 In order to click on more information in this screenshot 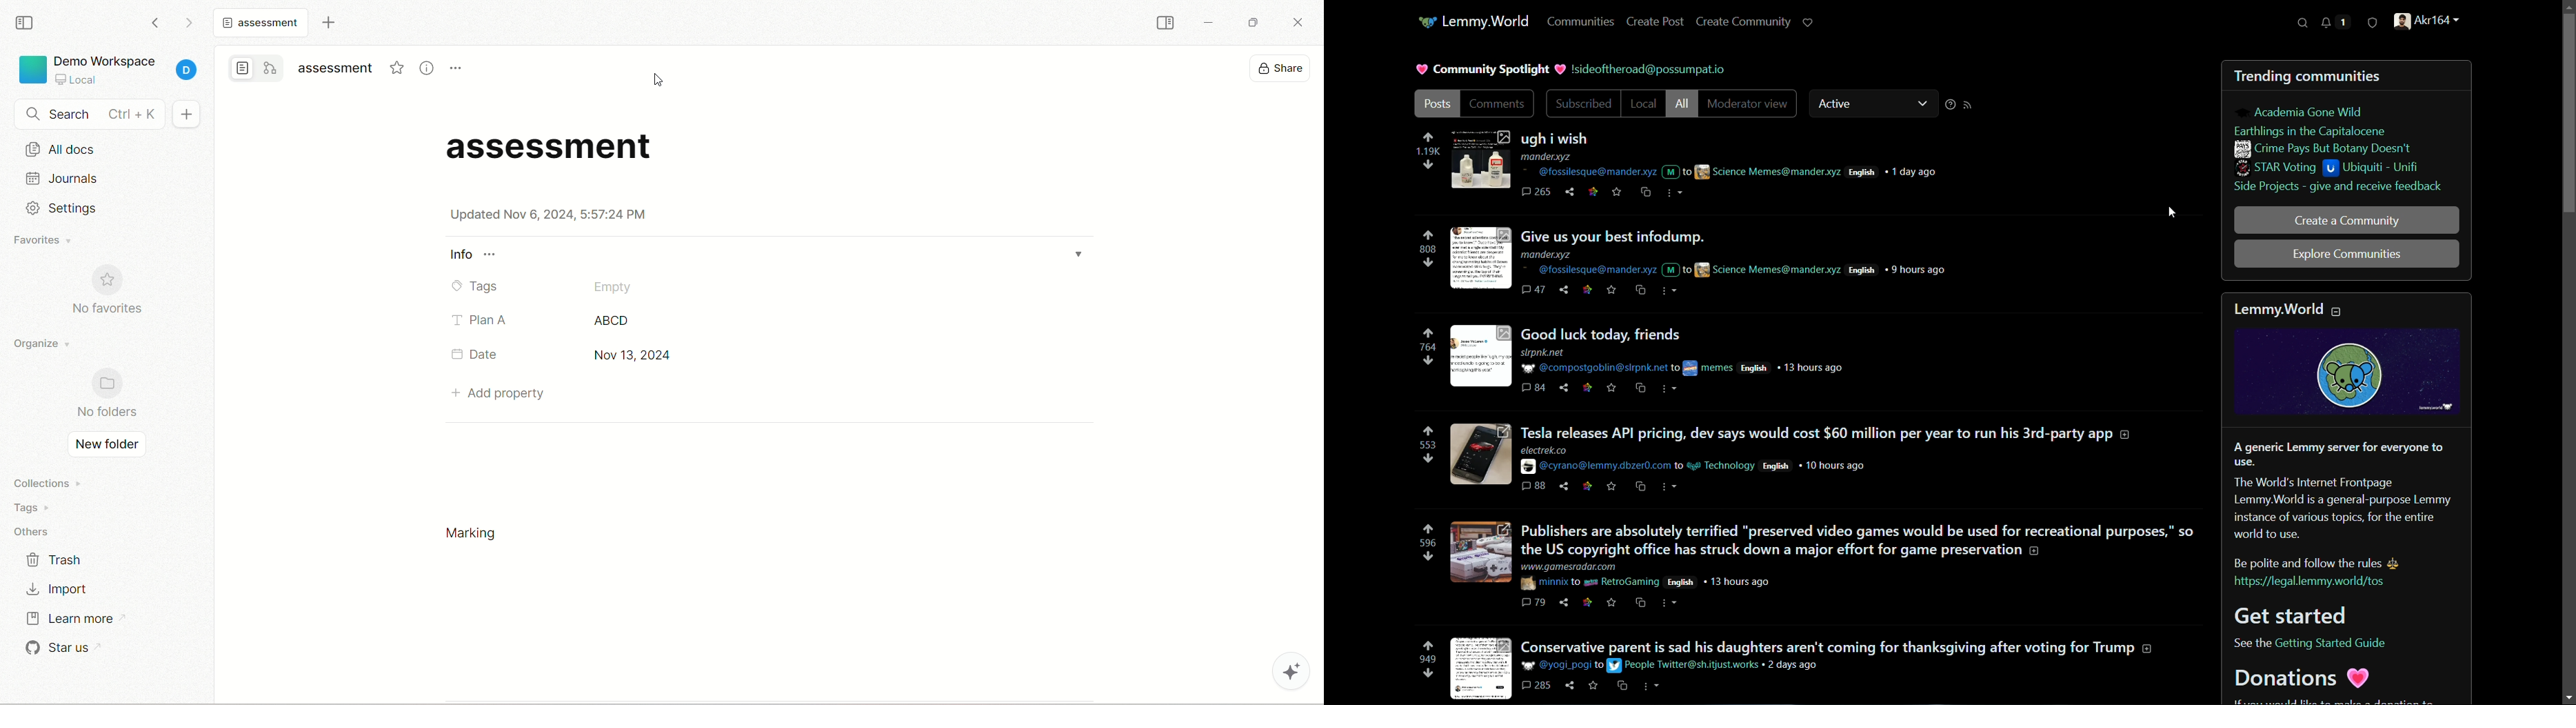, I will do `click(2151, 649)`.